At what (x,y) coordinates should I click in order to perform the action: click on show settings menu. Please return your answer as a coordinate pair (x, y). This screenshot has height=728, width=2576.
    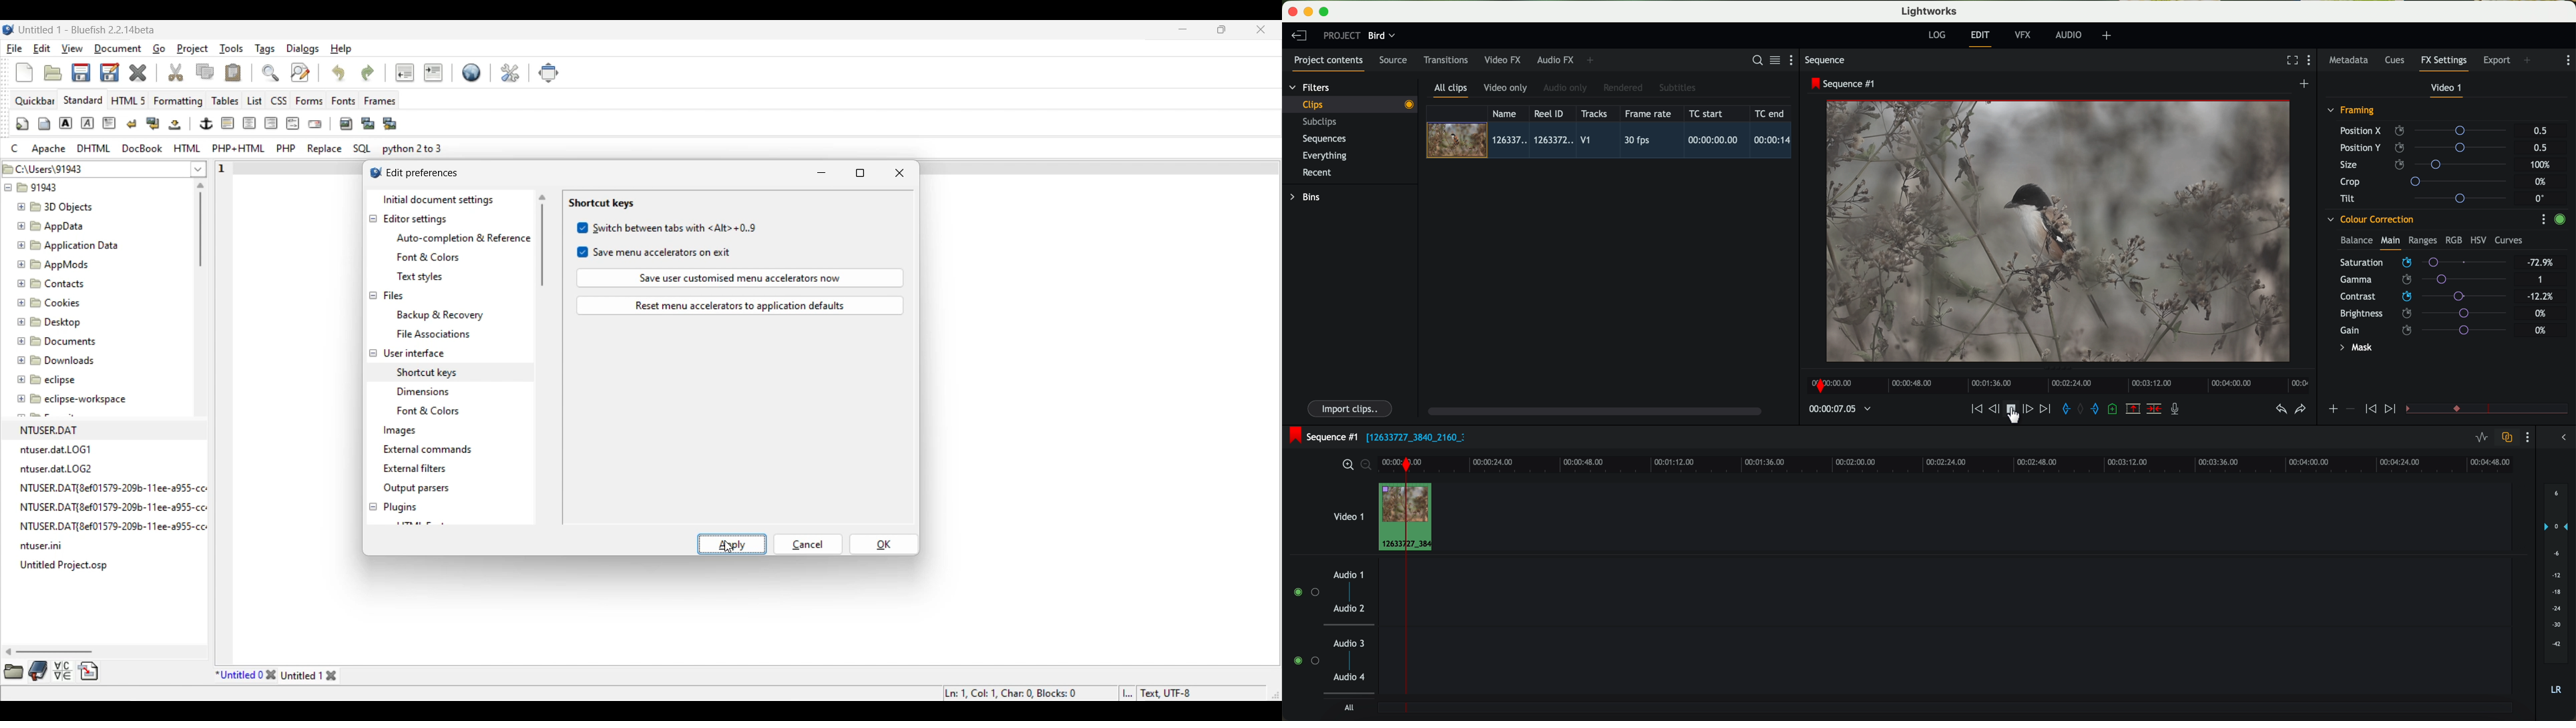
    Looking at the image, I should click on (2312, 61).